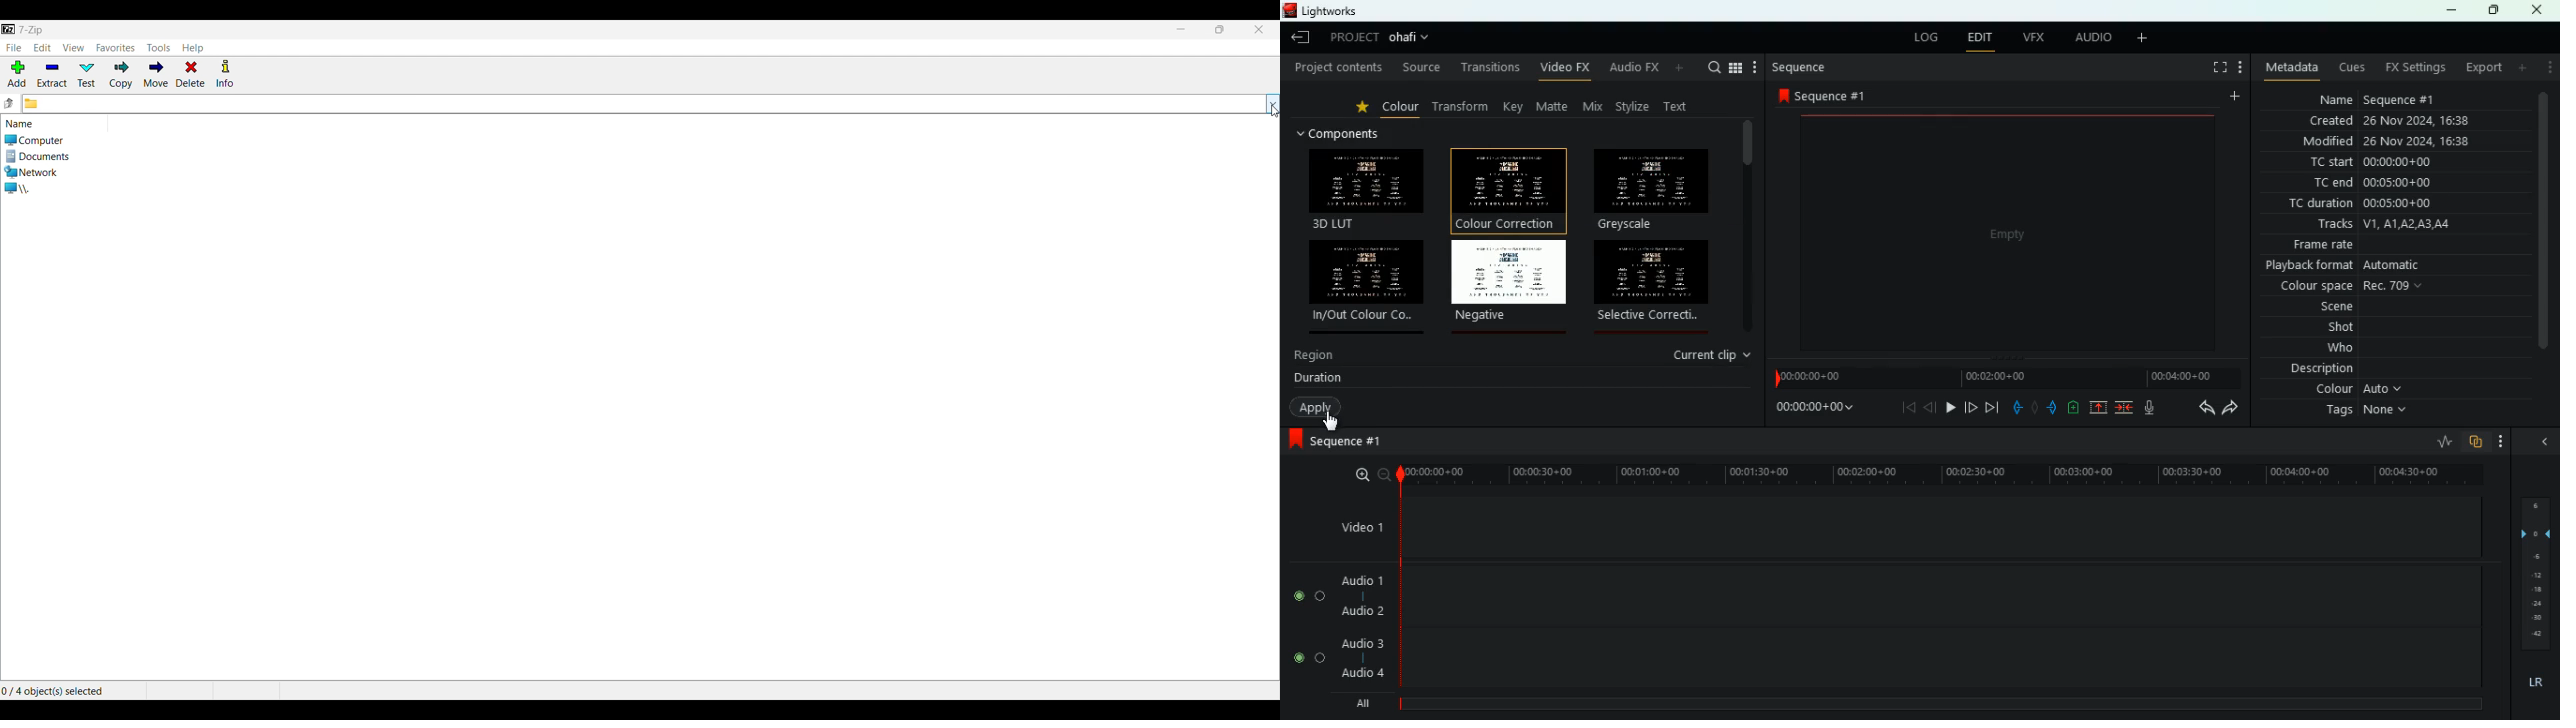 The image size is (2576, 728). Describe the element at coordinates (26, 189) in the screenshot. I see `Internal and external directories` at that location.